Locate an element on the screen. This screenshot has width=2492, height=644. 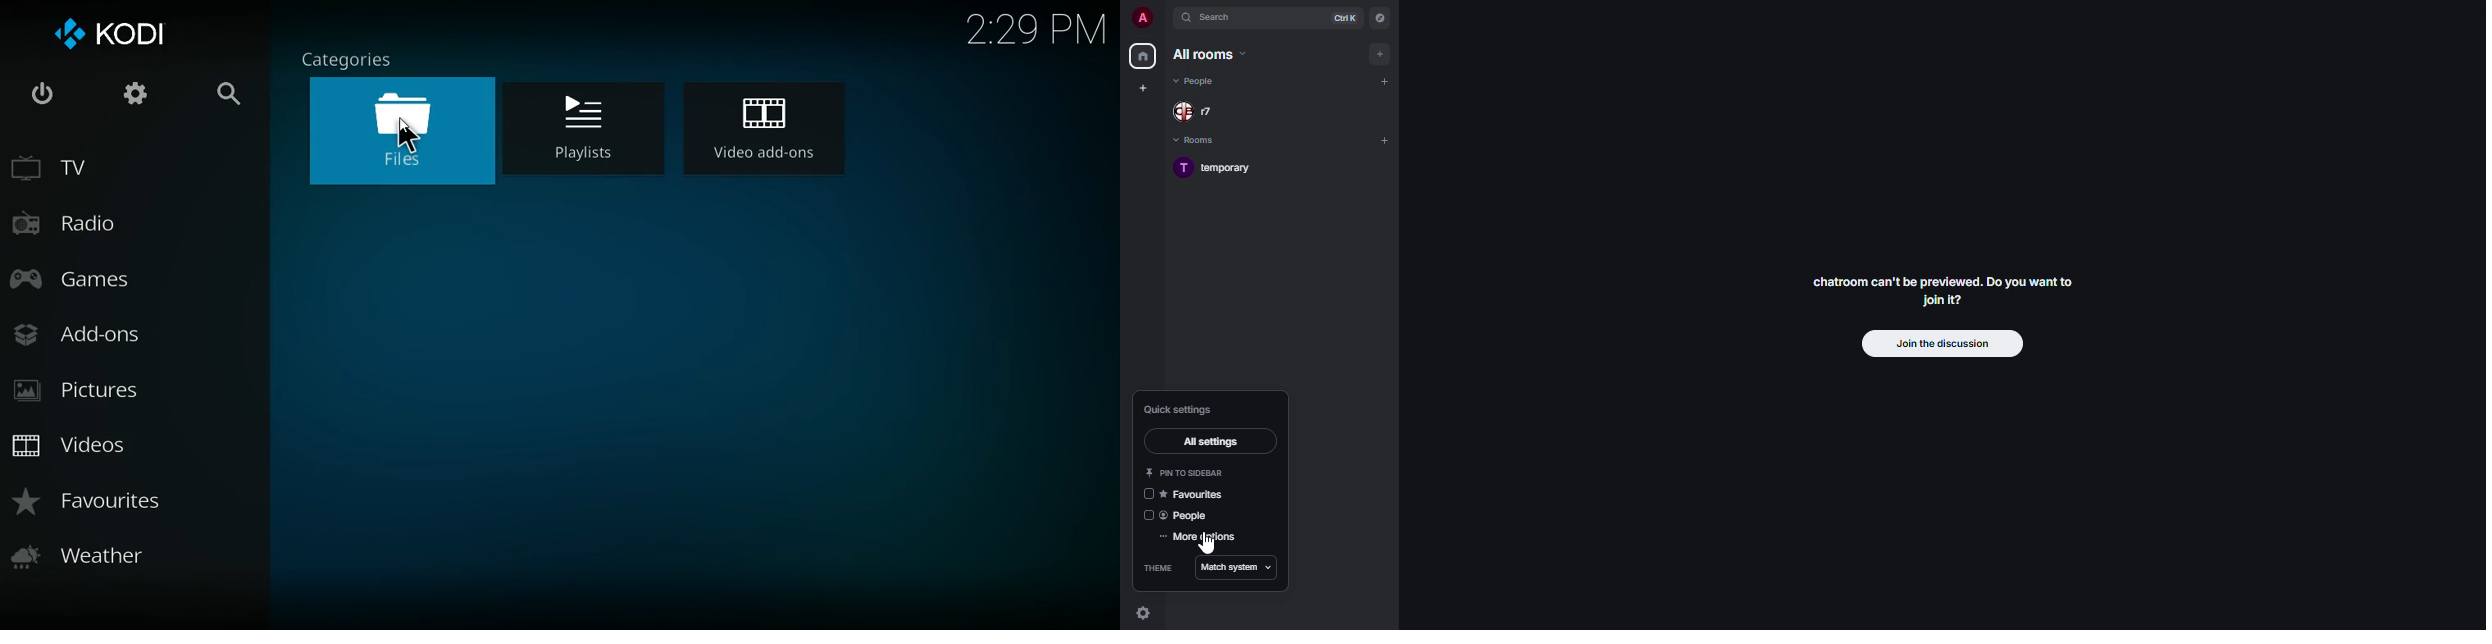
Cursor is located at coordinates (406, 135).